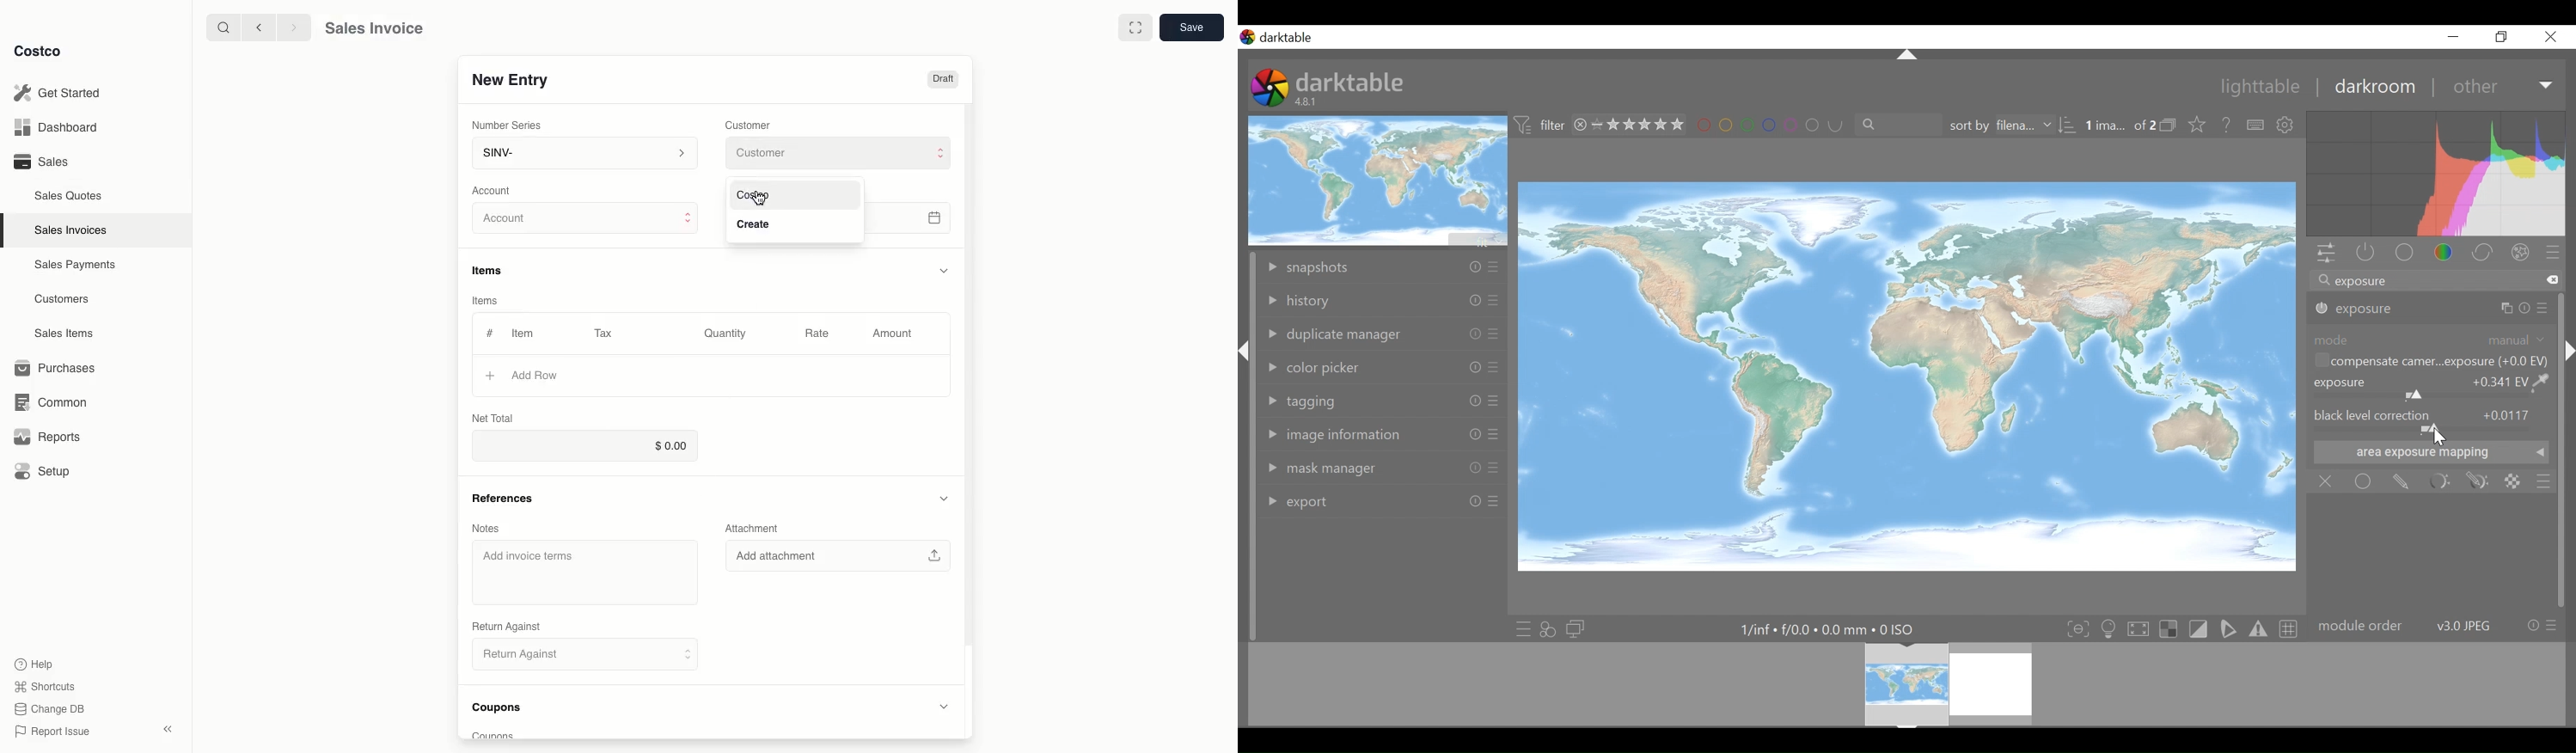 The width and height of the screenshot is (2576, 756). I want to click on Costco, so click(39, 52).